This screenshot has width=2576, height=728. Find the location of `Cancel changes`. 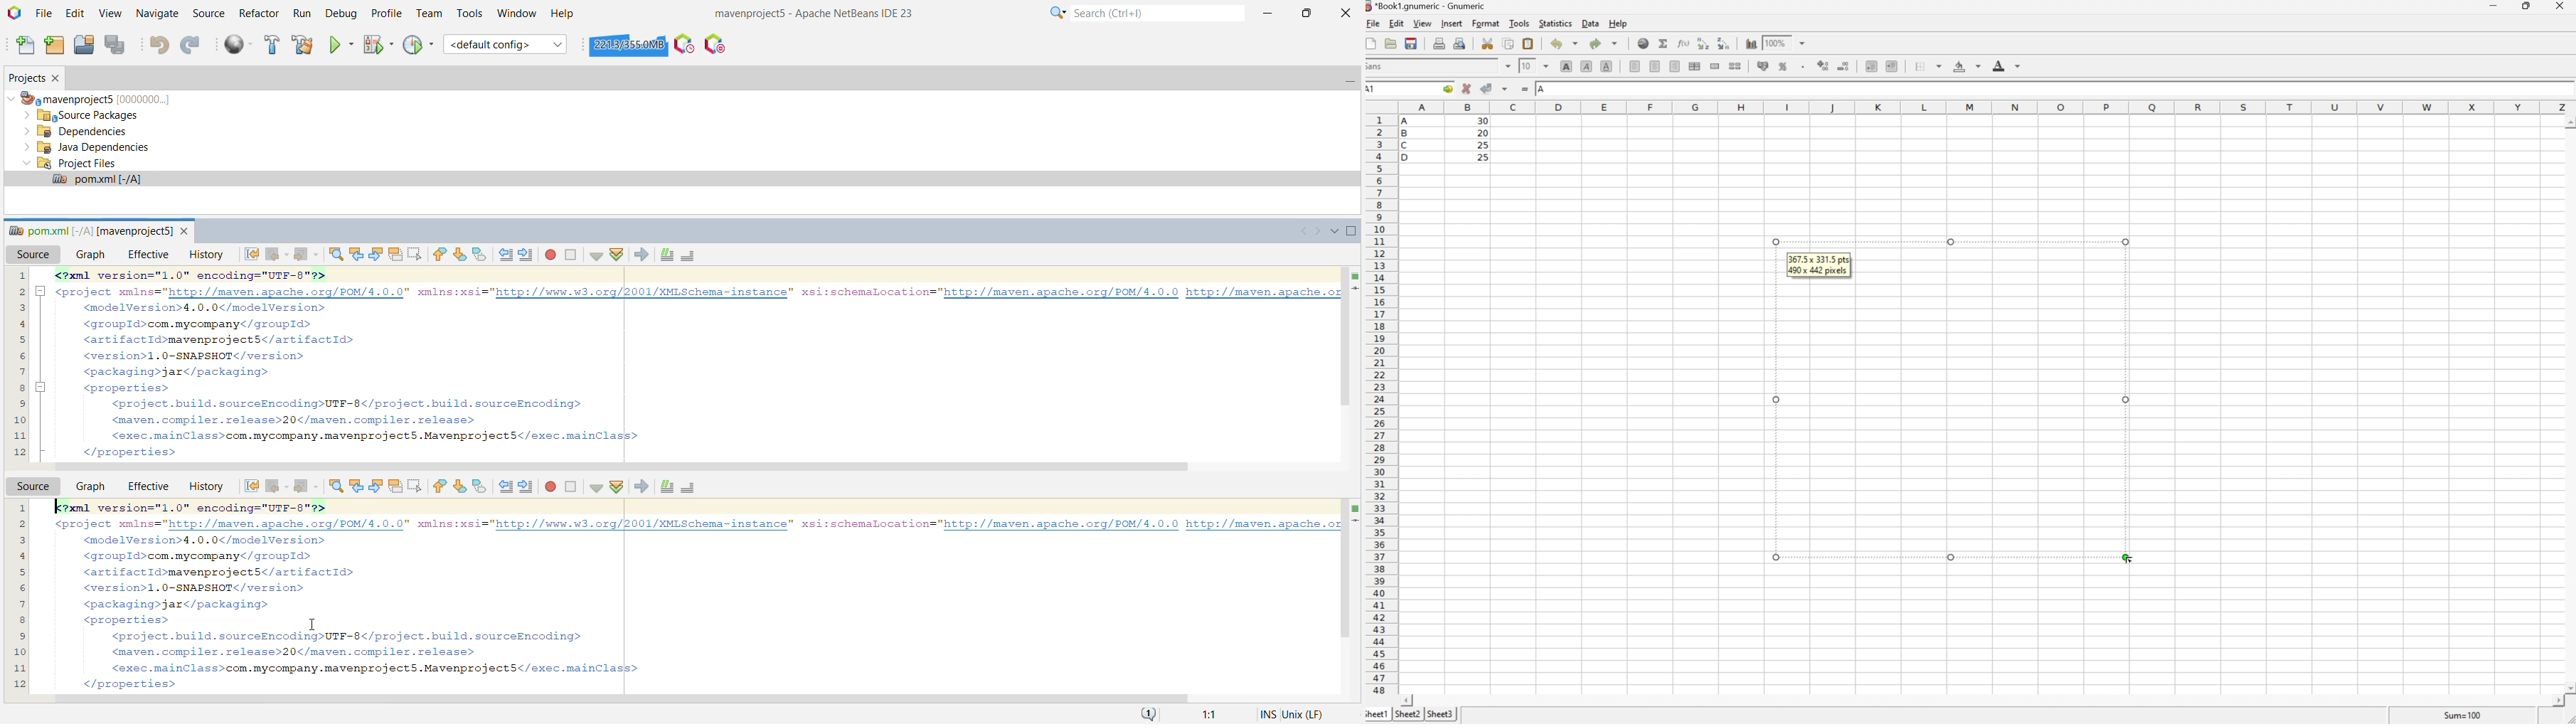

Cancel changes is located at coordinates (1466, 88).